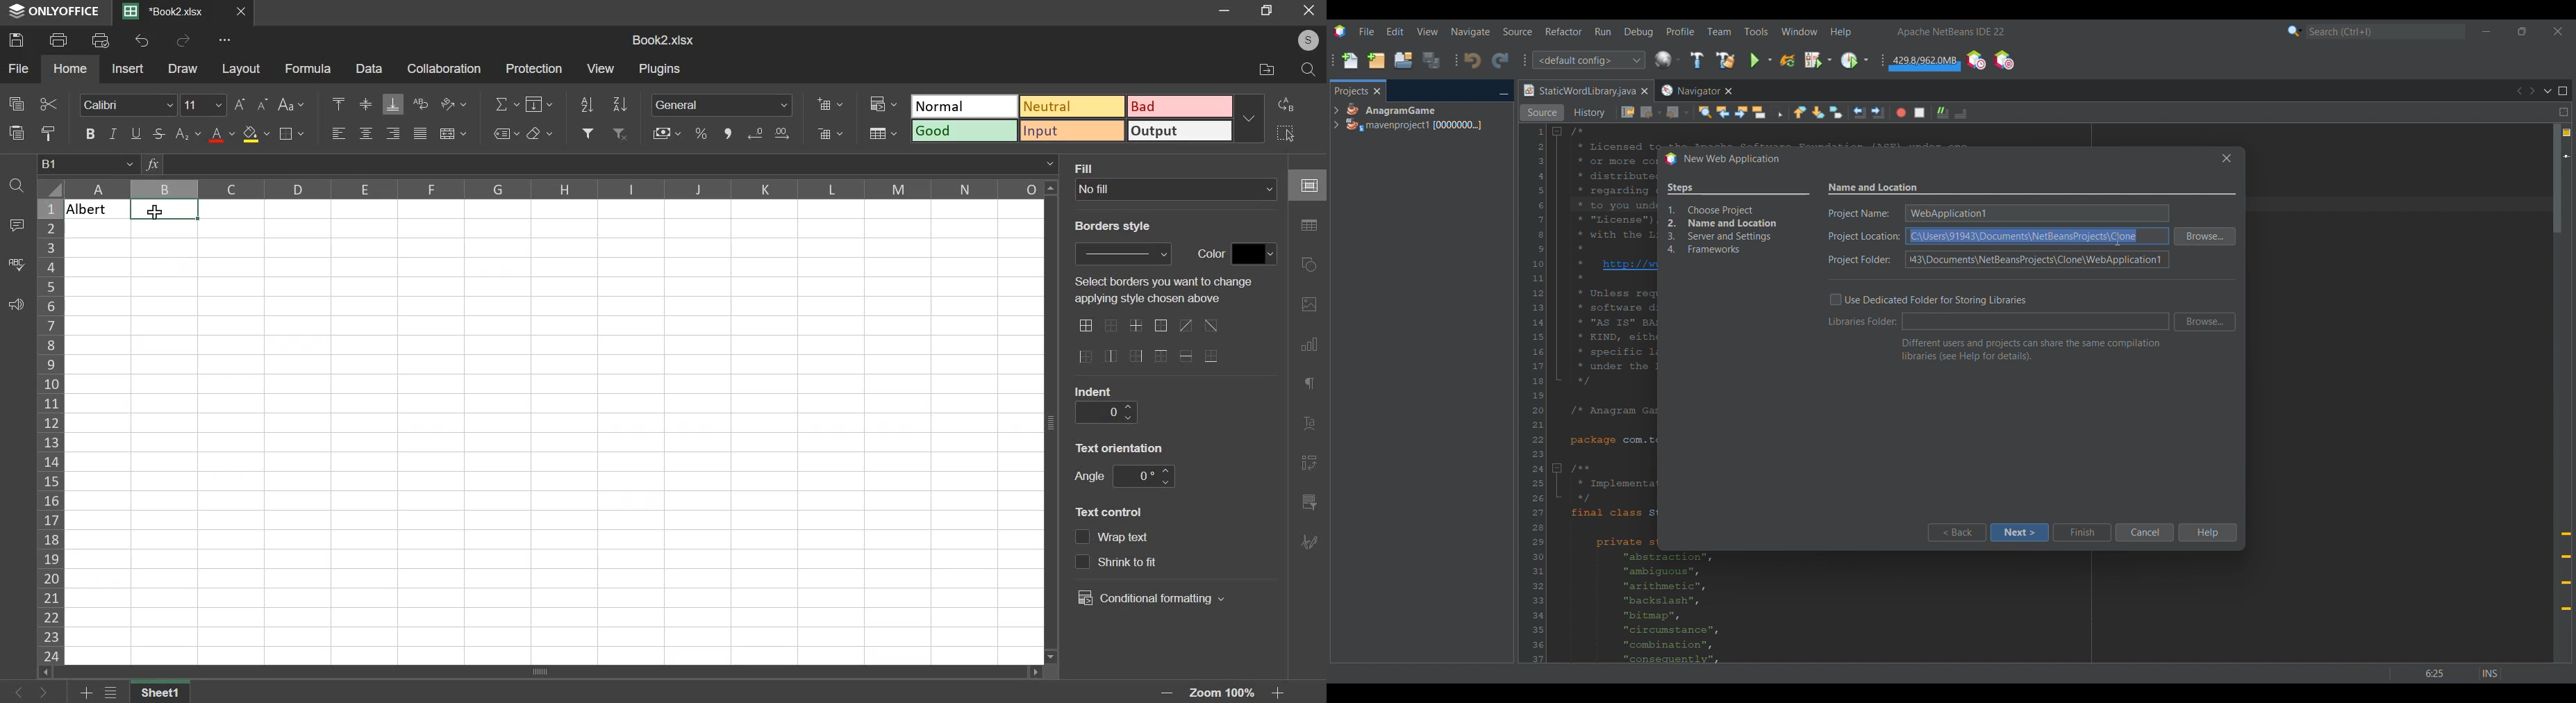 The height and width of the screenshot is (728, 2576). I want to click on close, so click(243, 12).